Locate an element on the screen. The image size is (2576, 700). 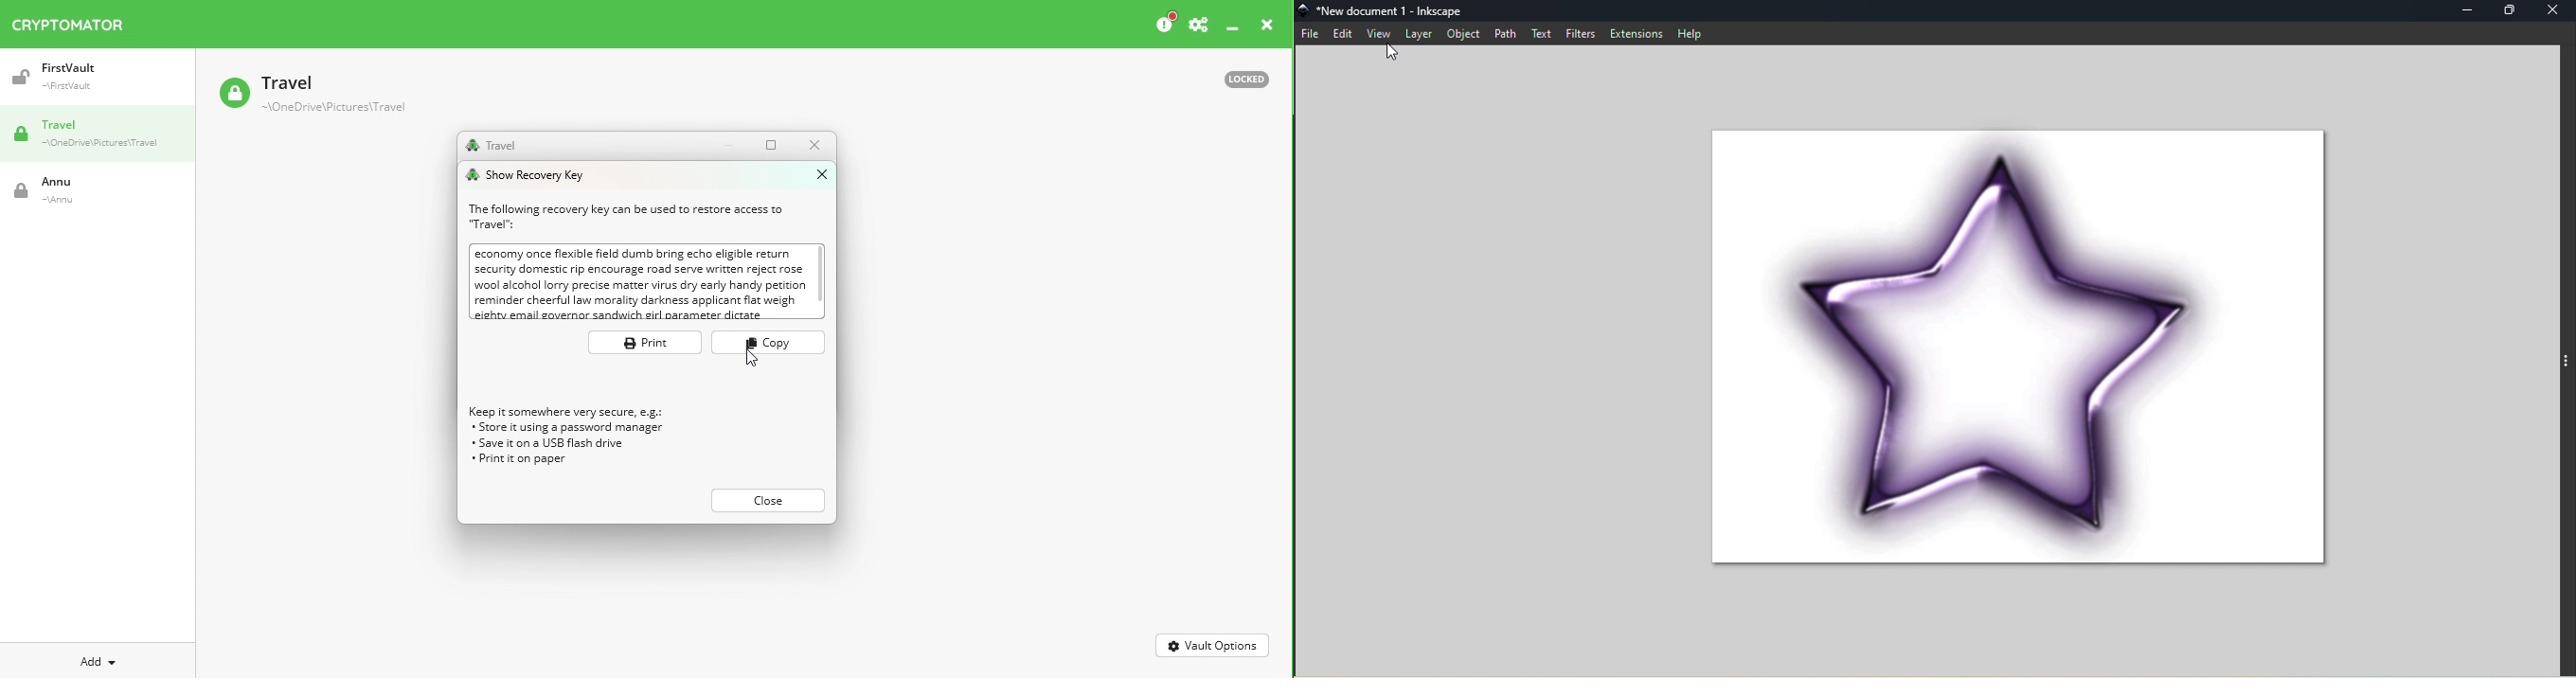
Extensions is located at coordinates (1636, 32).